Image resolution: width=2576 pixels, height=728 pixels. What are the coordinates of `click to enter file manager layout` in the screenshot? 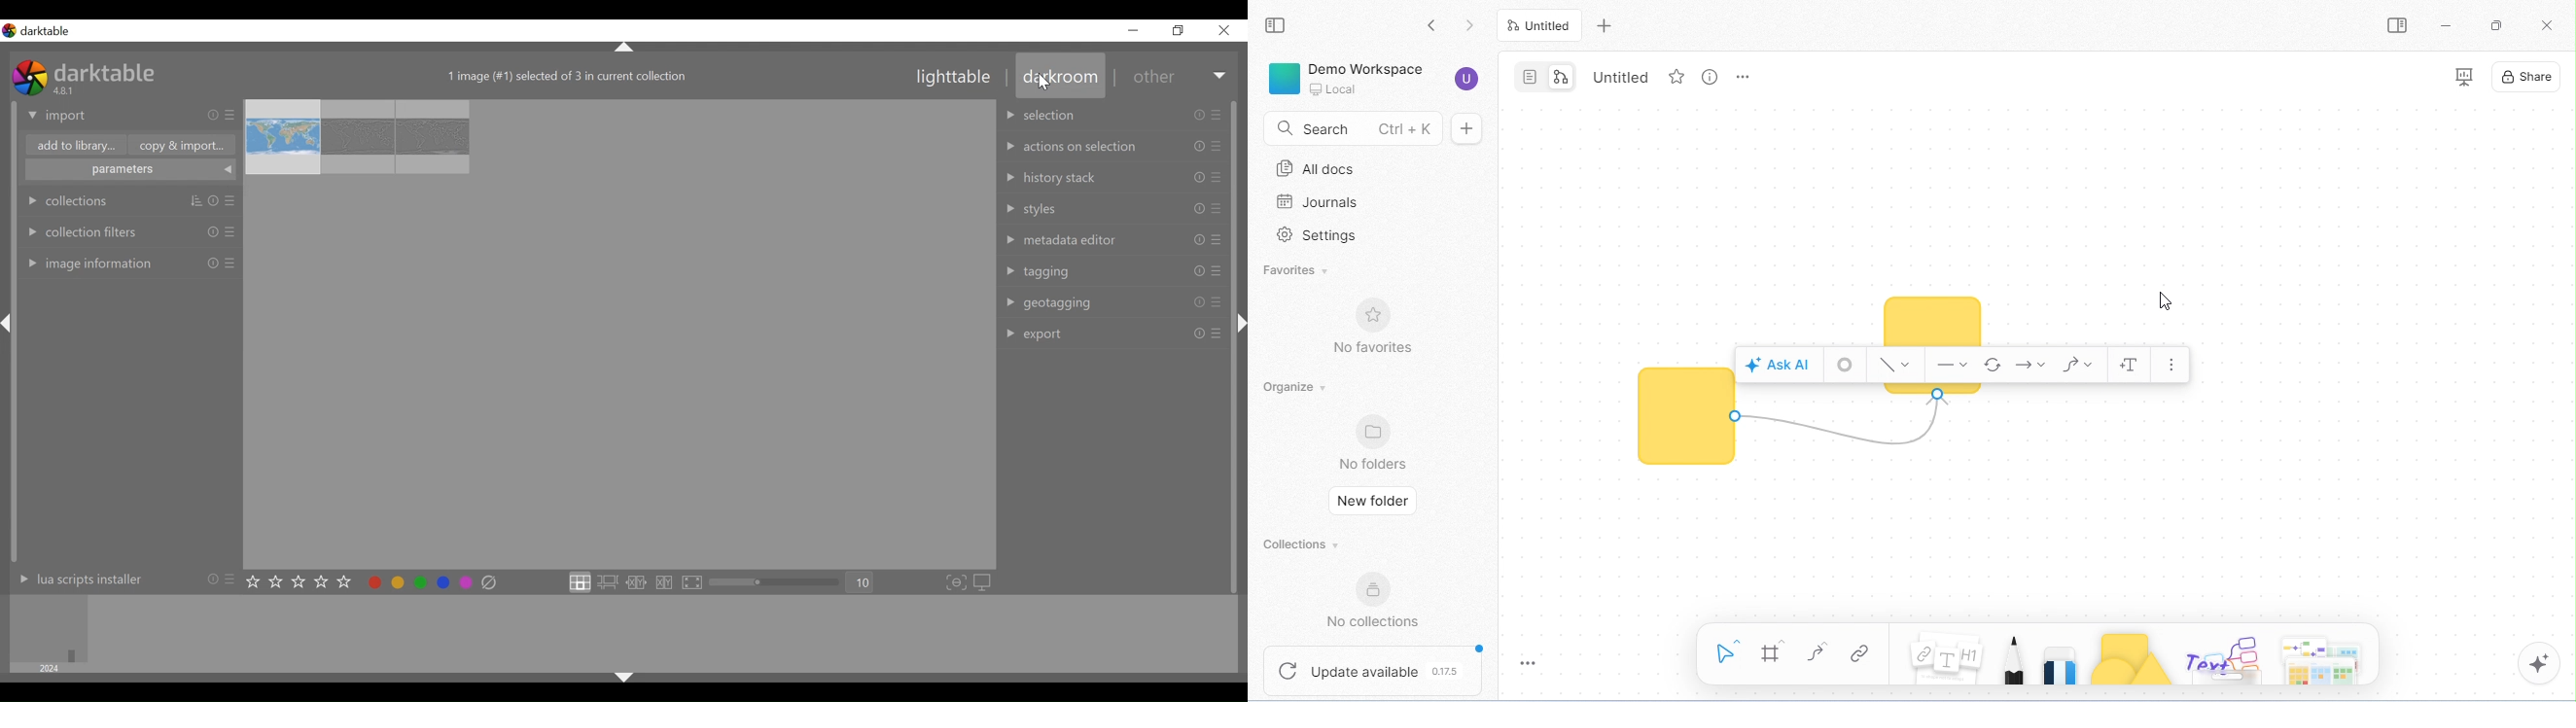 It's located at (580, 582).